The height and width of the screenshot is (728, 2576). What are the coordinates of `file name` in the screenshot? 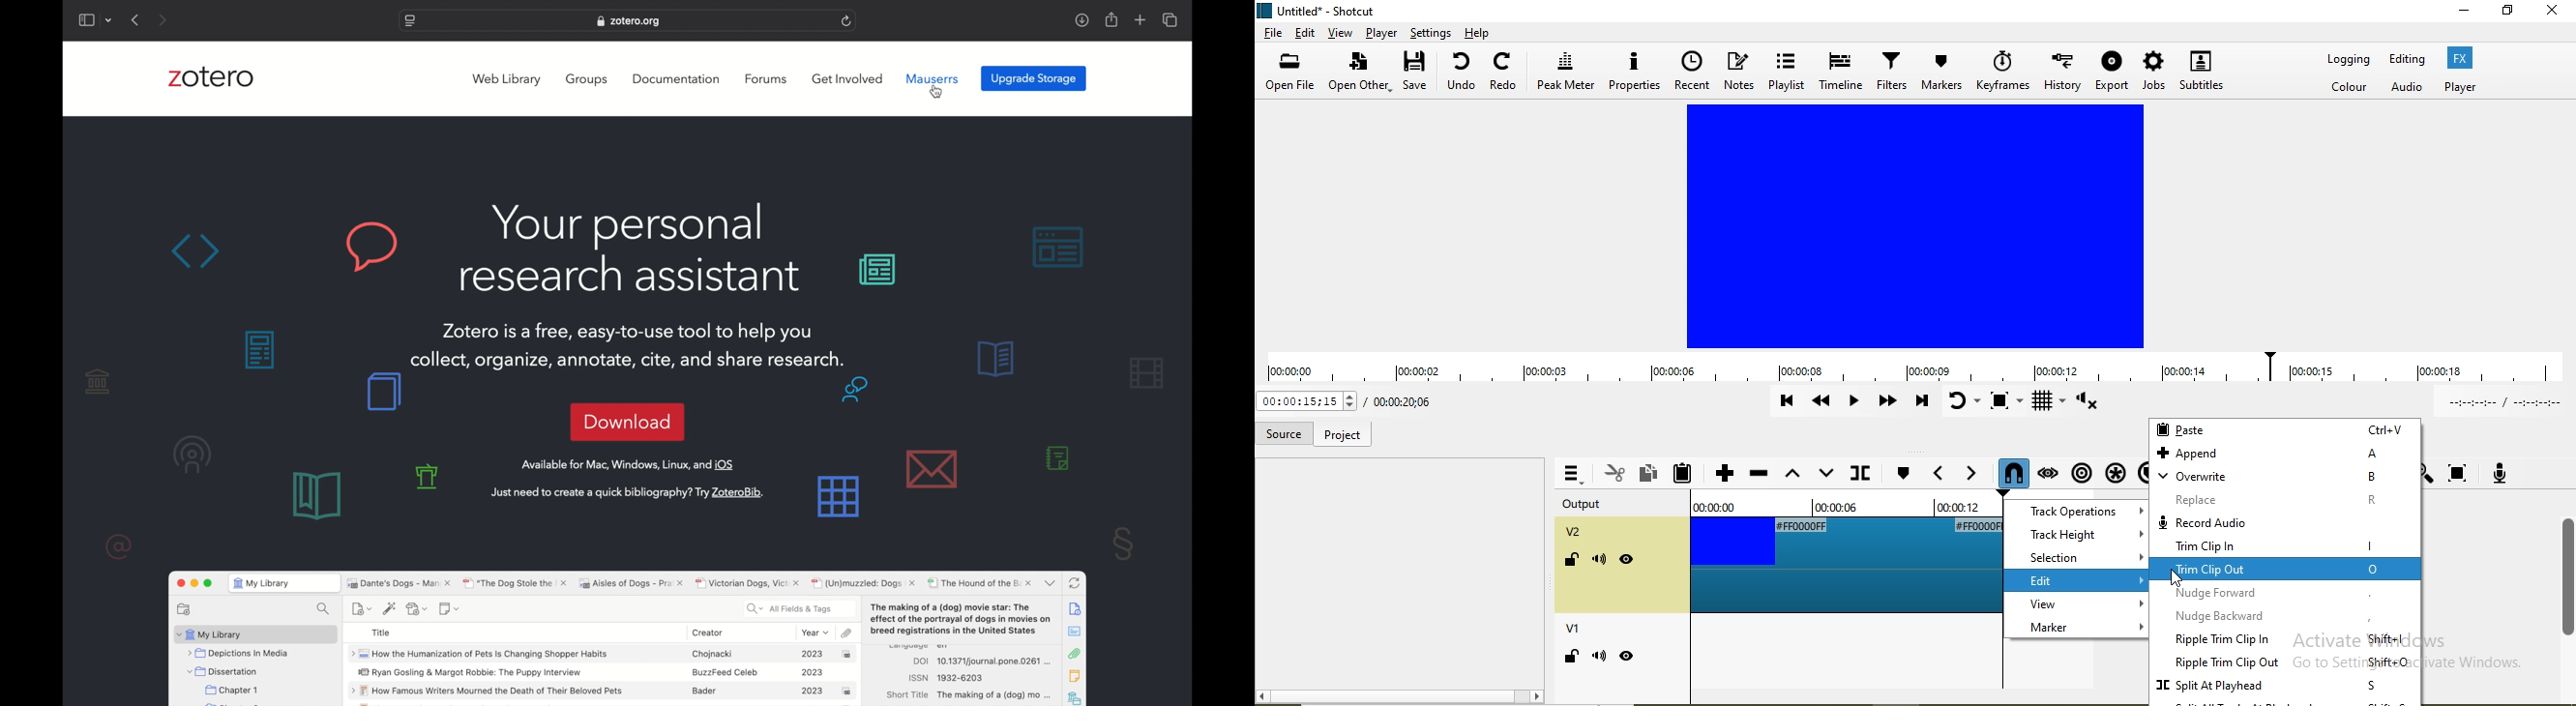 It's located at (1319, 13).